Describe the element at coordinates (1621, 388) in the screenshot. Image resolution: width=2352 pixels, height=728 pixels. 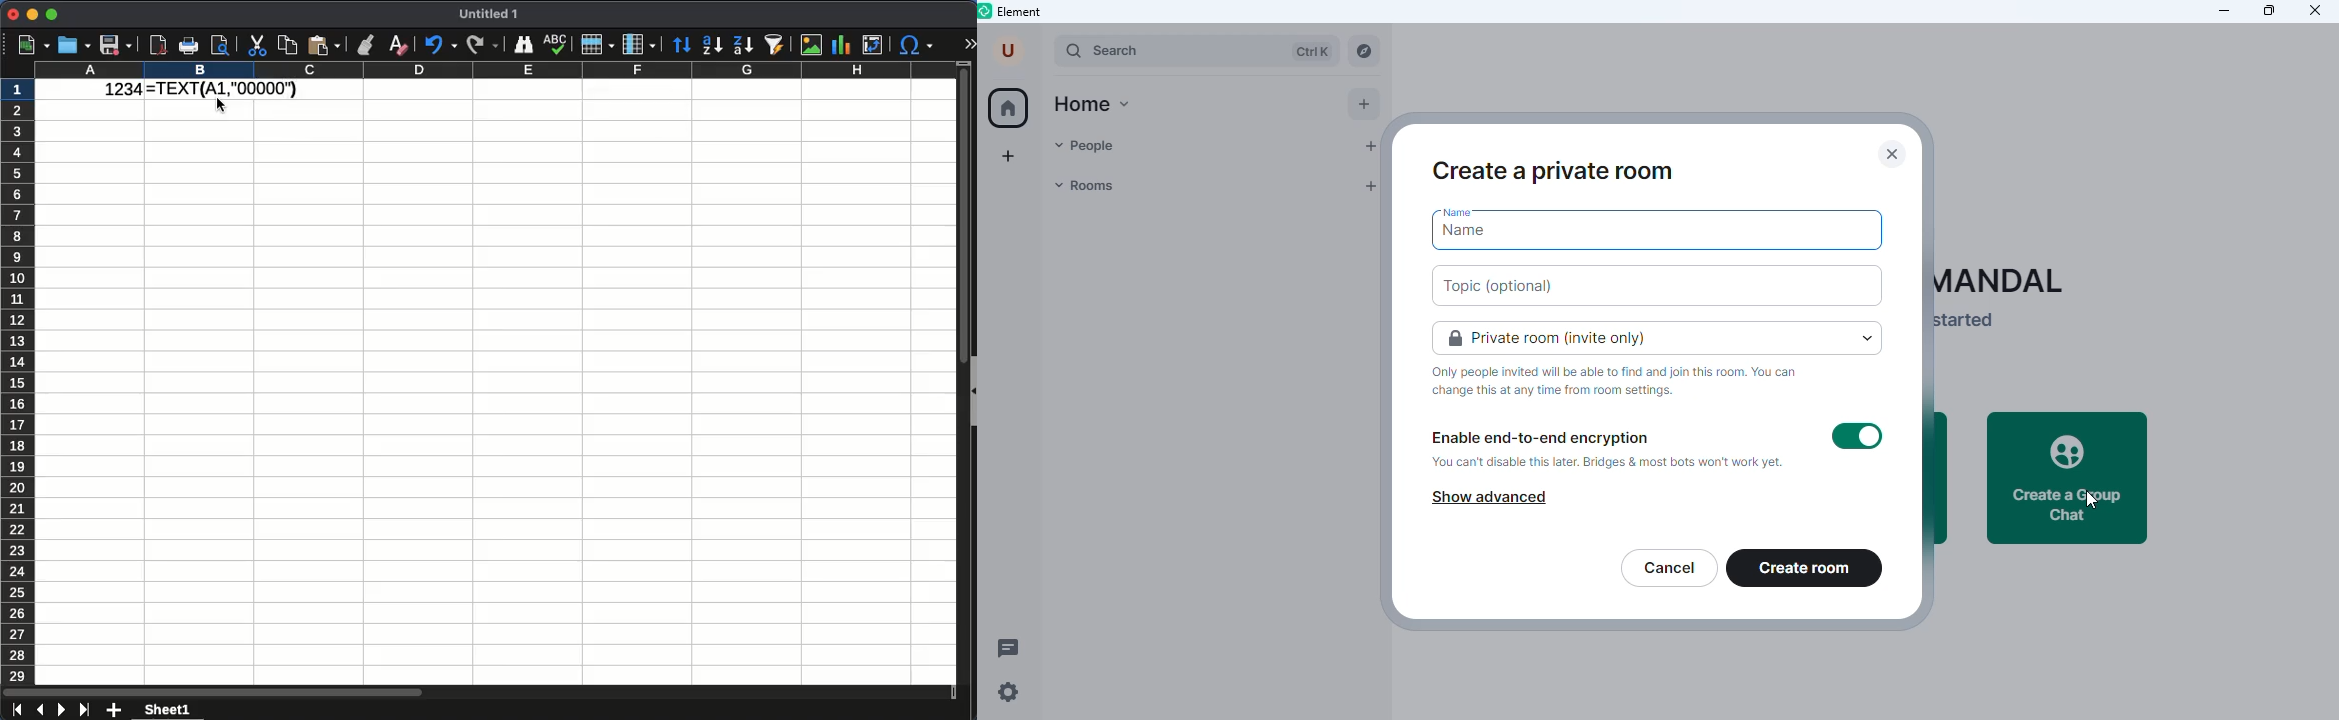
I see `text on private room` at that location.